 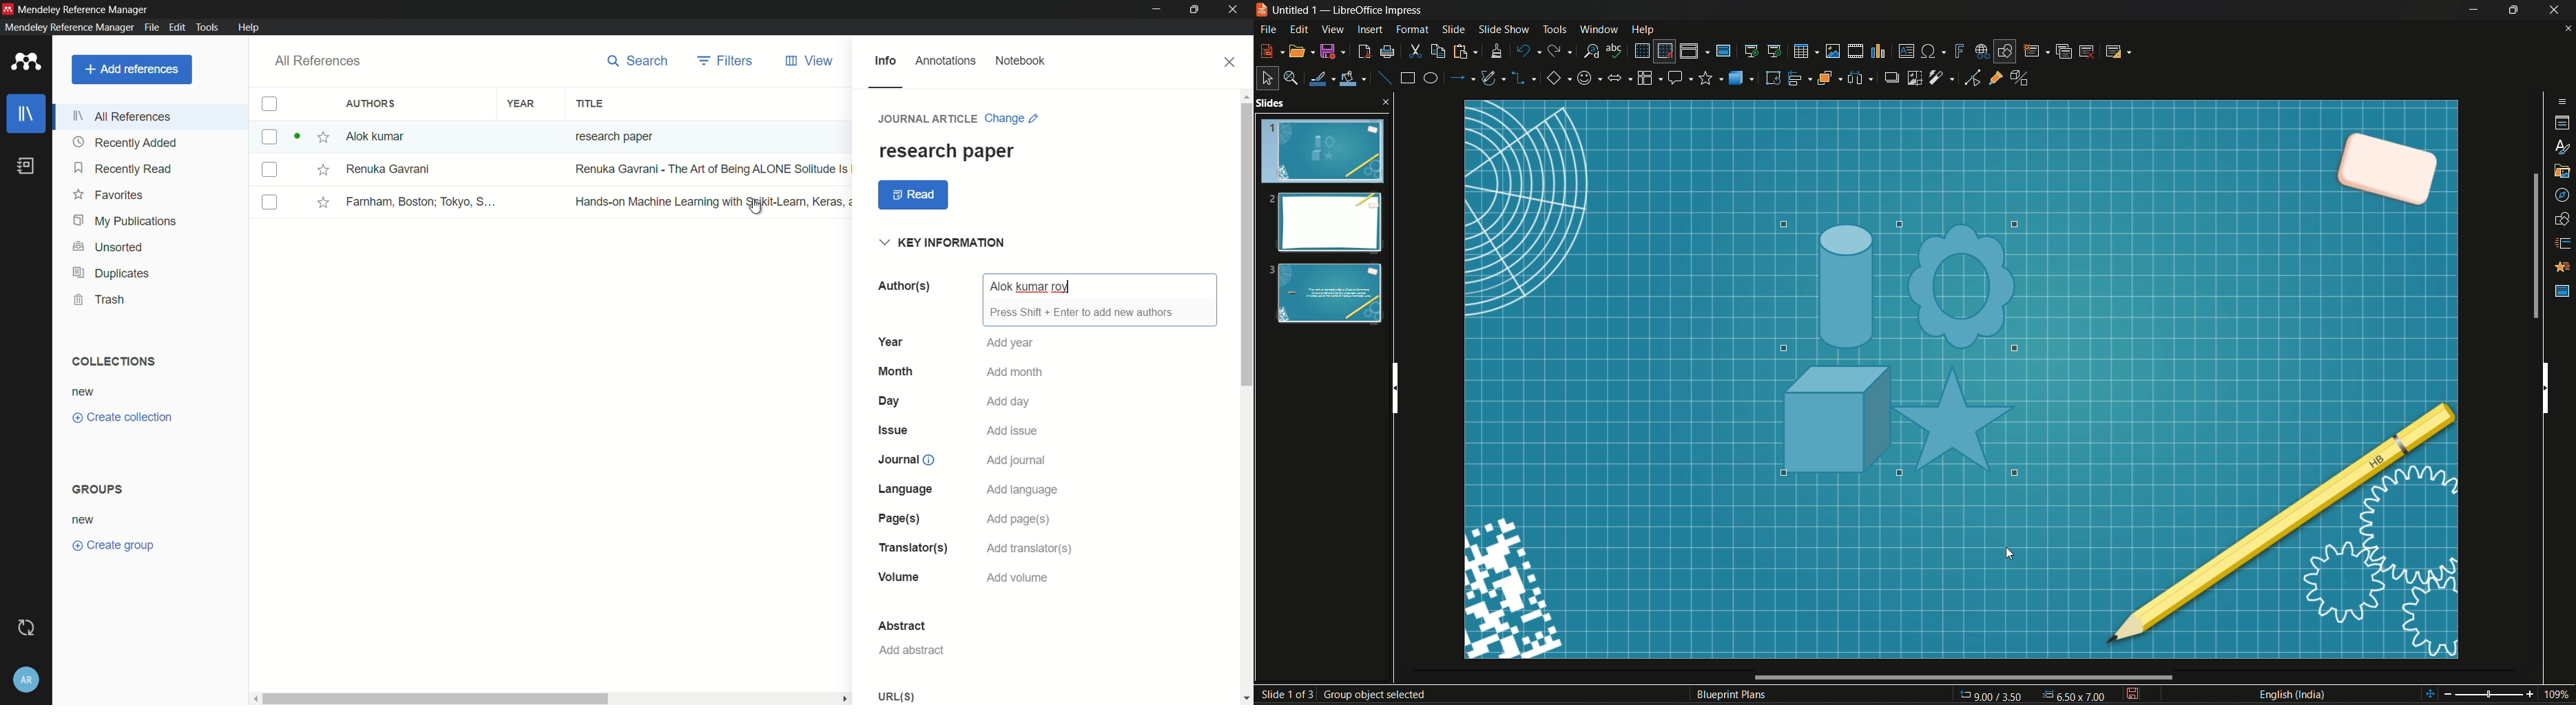 I want to click on delete slide, so click(x=2087, y=51).